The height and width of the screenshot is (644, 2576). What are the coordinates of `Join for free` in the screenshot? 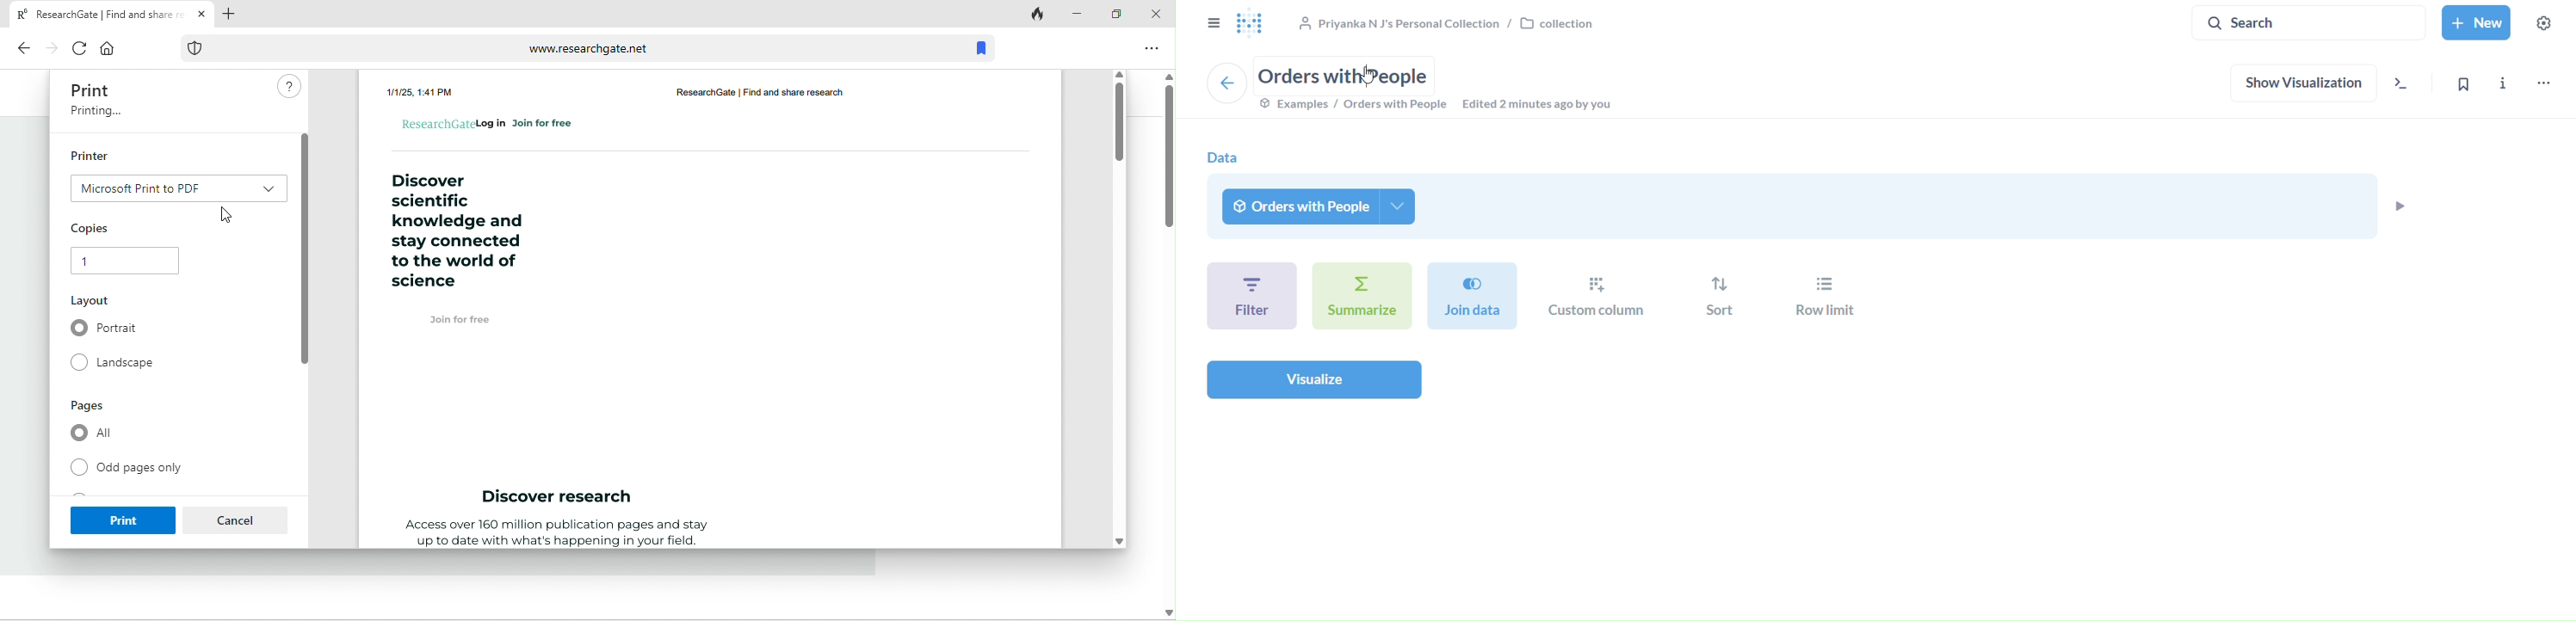 It's located at (459, 319).